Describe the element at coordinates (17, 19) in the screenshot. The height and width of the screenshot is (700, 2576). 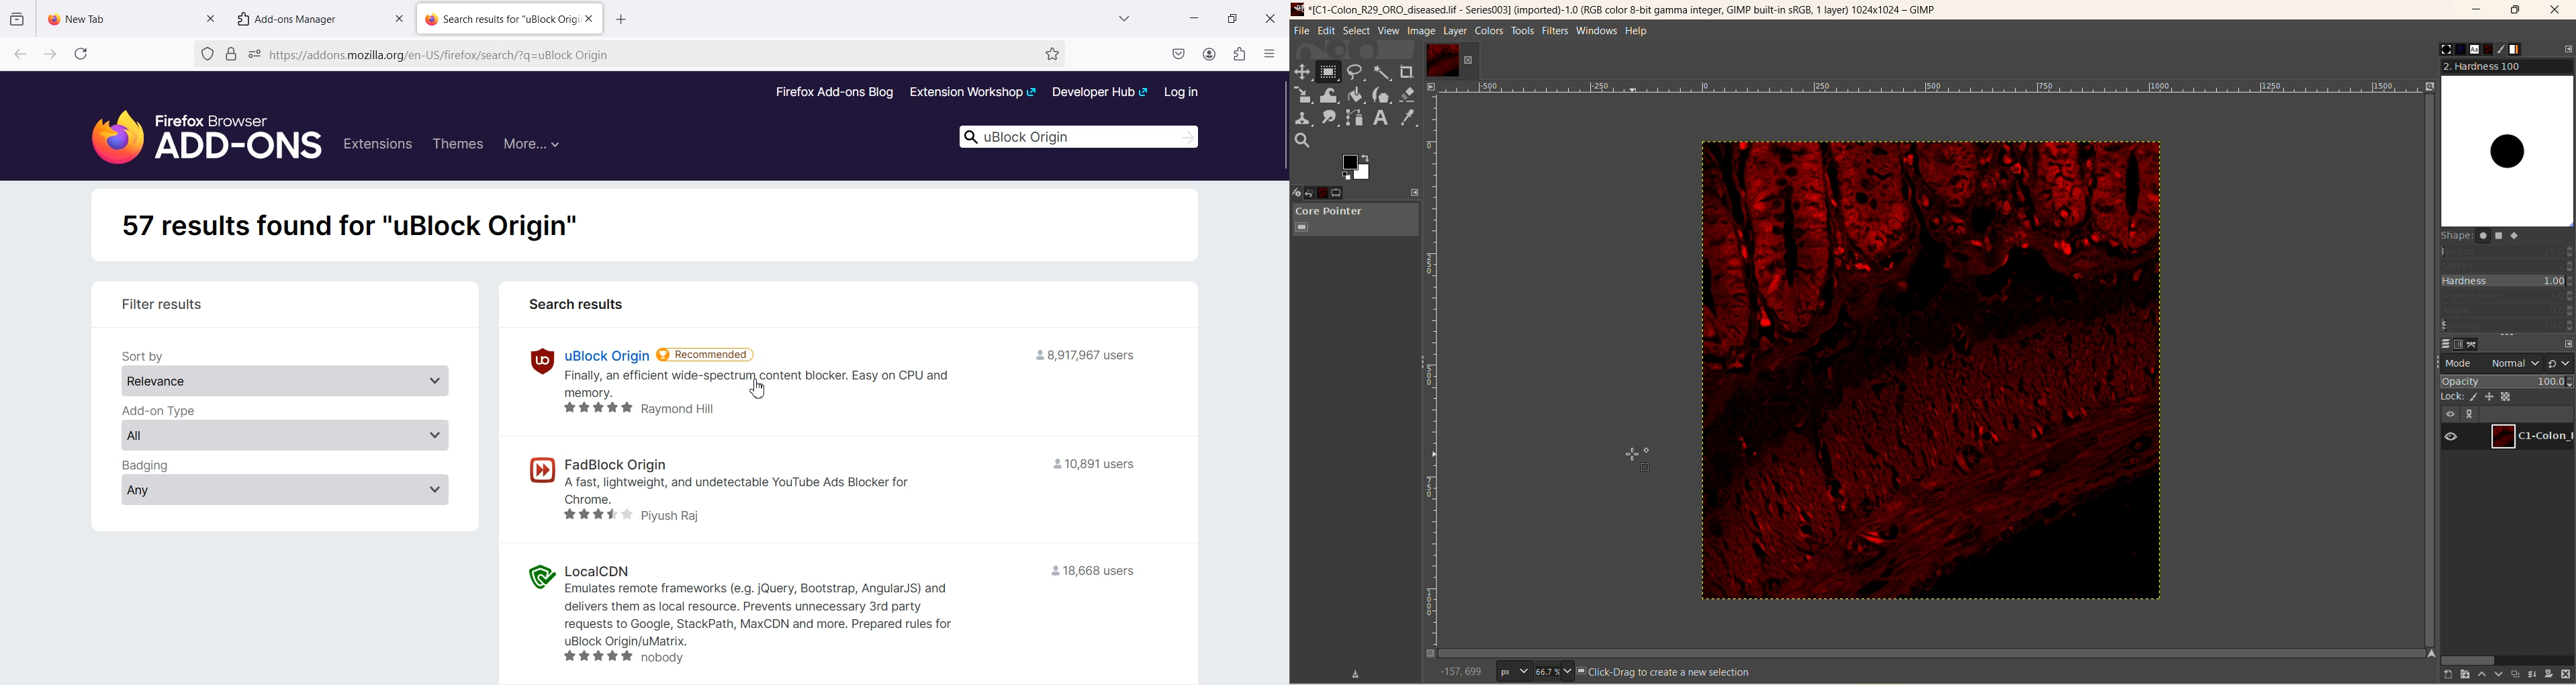
I see `View recent Browsing` at that location.